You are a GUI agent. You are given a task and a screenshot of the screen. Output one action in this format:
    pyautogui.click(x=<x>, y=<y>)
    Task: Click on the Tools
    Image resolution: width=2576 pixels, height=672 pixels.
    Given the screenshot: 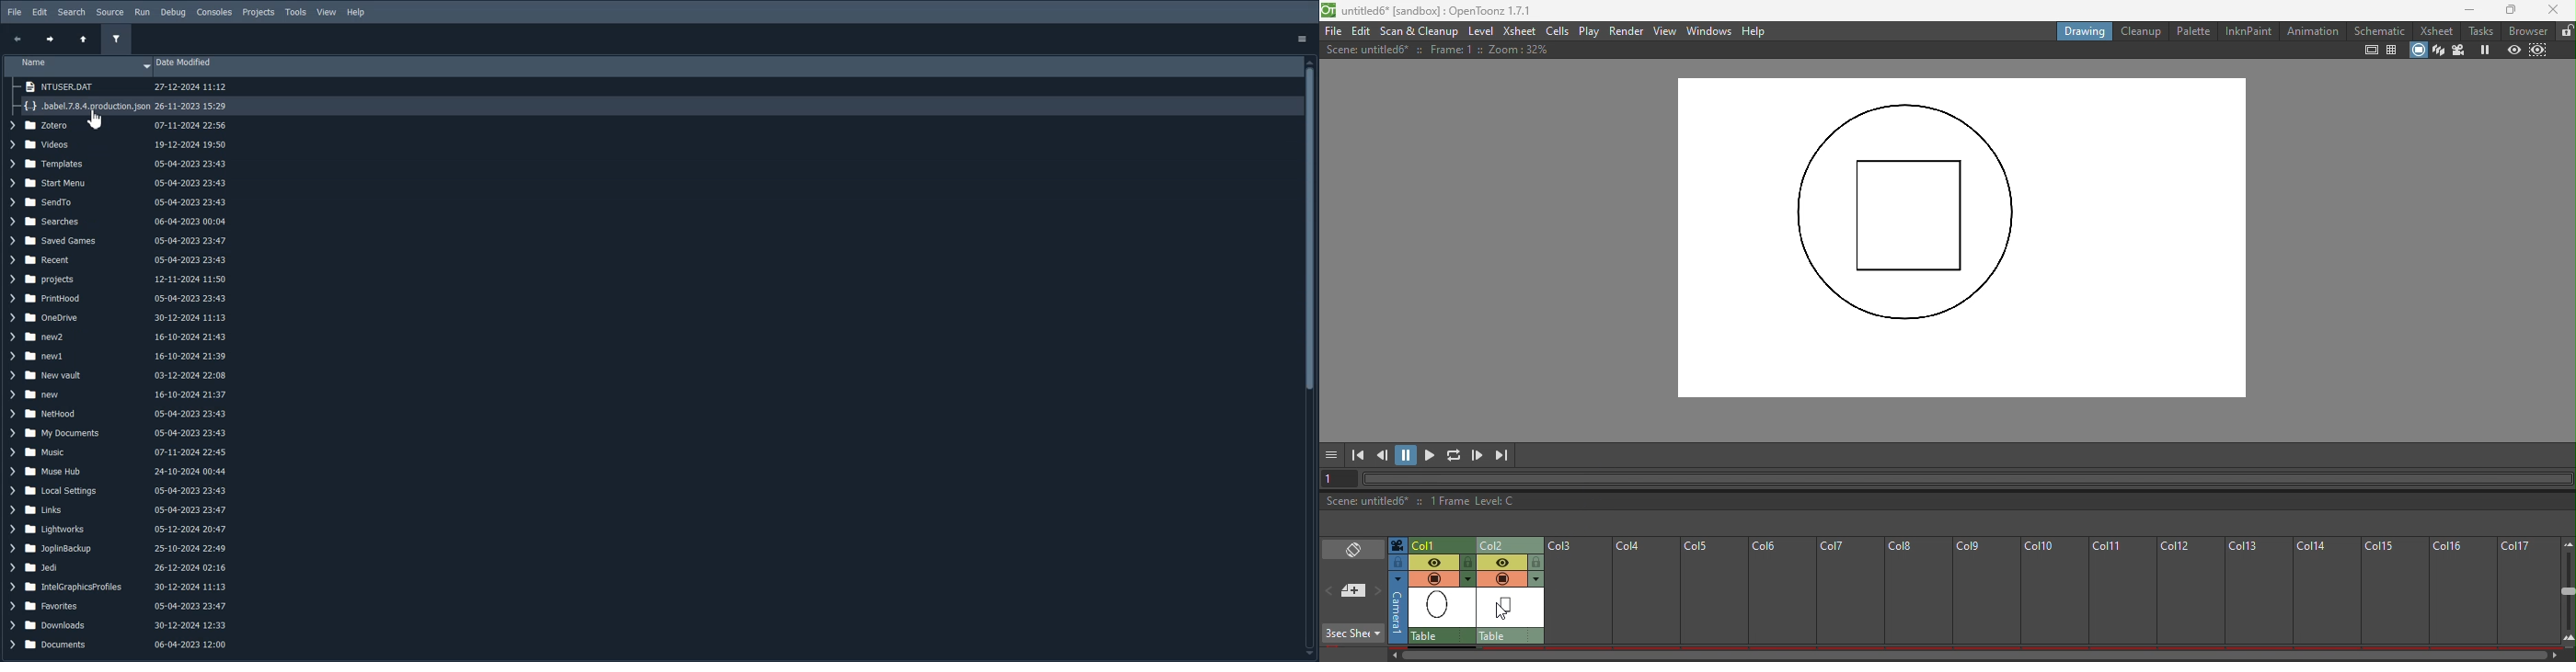 What is the action you would take?
    pyautogui.click(x=296, y=13)
    